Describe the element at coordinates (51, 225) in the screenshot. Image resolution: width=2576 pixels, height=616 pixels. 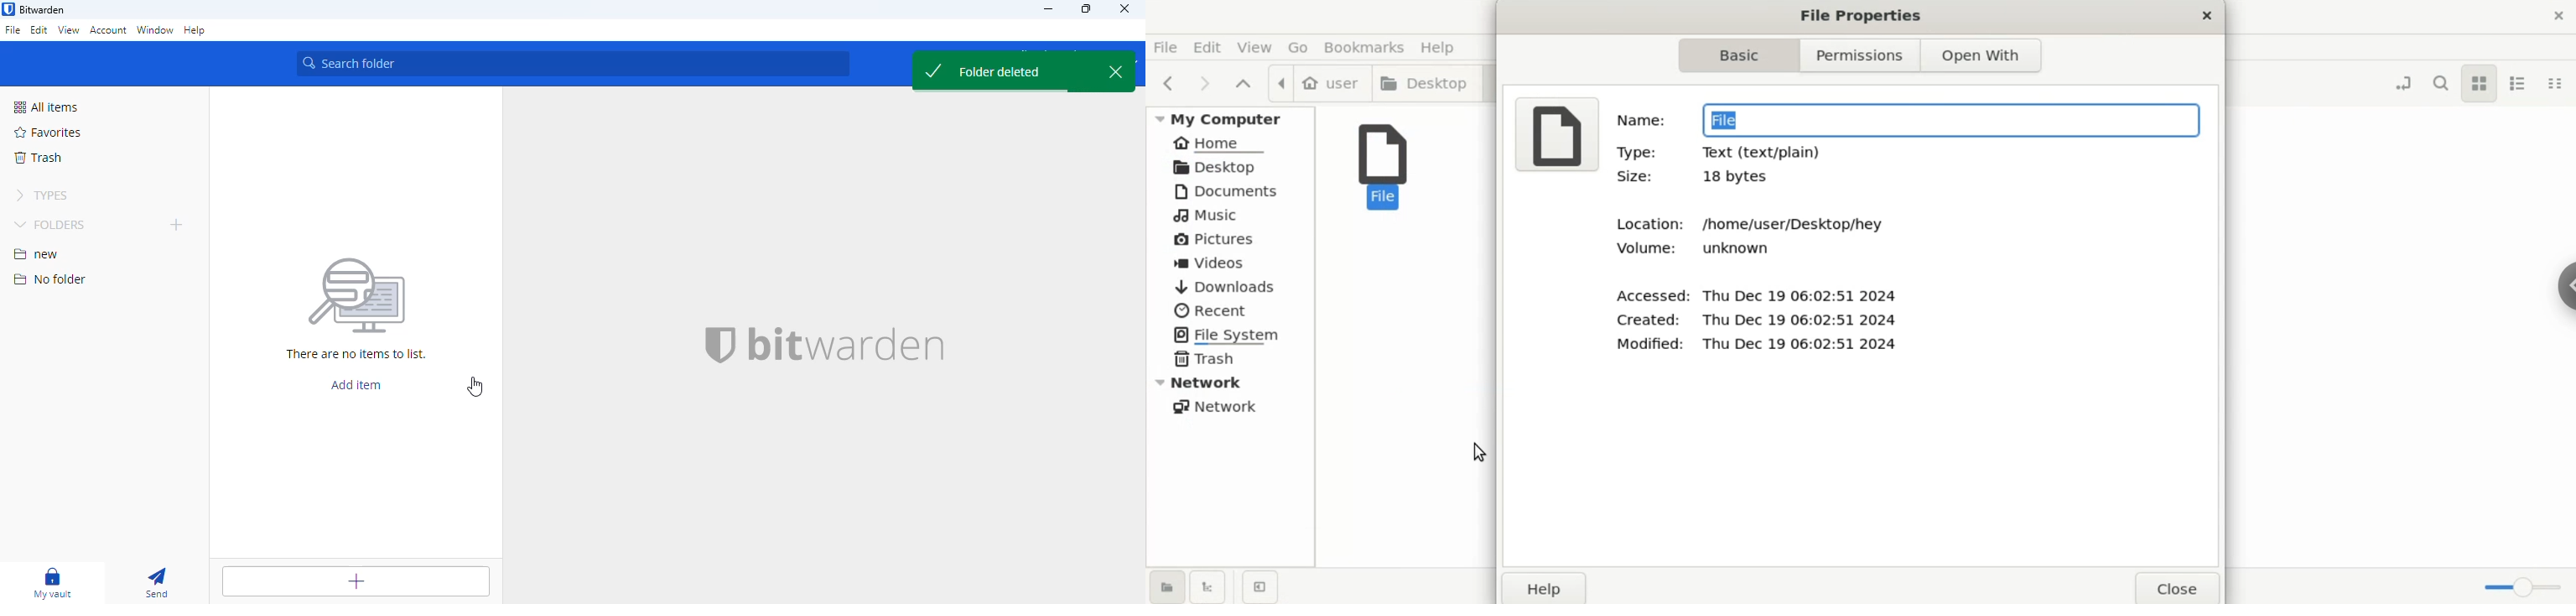
I see `folders` at that location.